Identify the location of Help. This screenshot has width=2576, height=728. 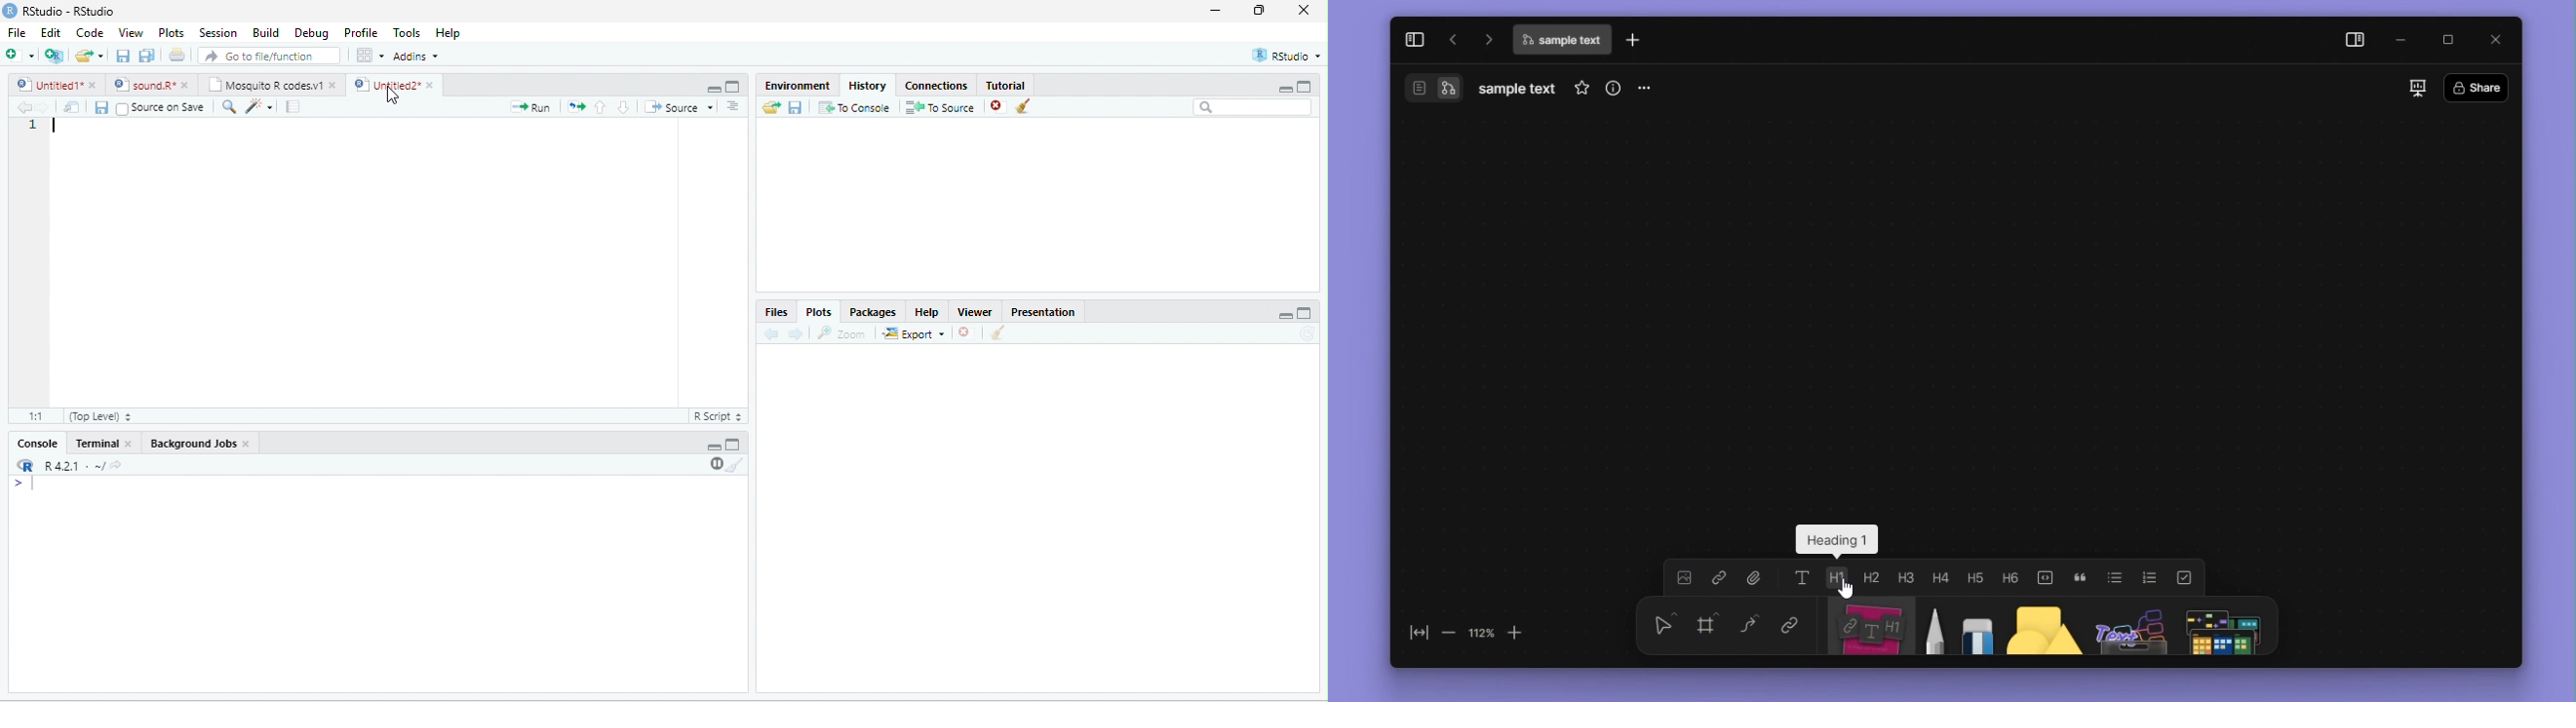
(450, 34).